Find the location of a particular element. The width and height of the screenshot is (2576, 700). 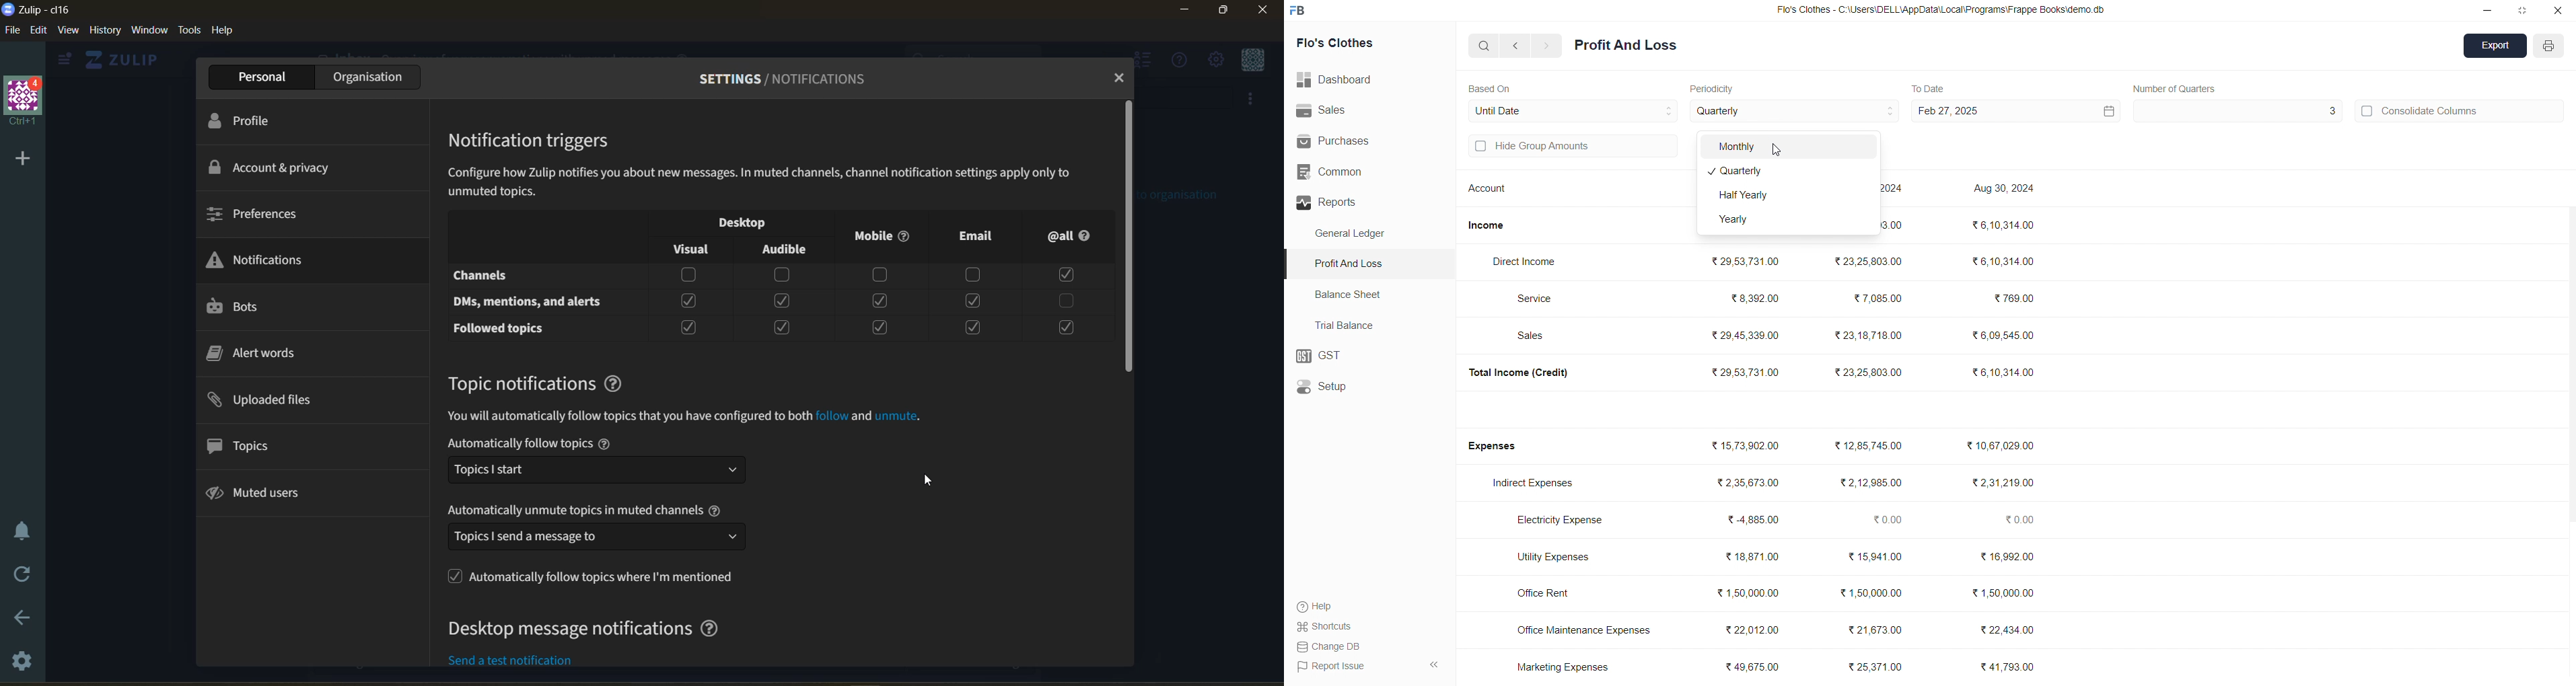

Followed Topics is located at coordinates (499, 331).